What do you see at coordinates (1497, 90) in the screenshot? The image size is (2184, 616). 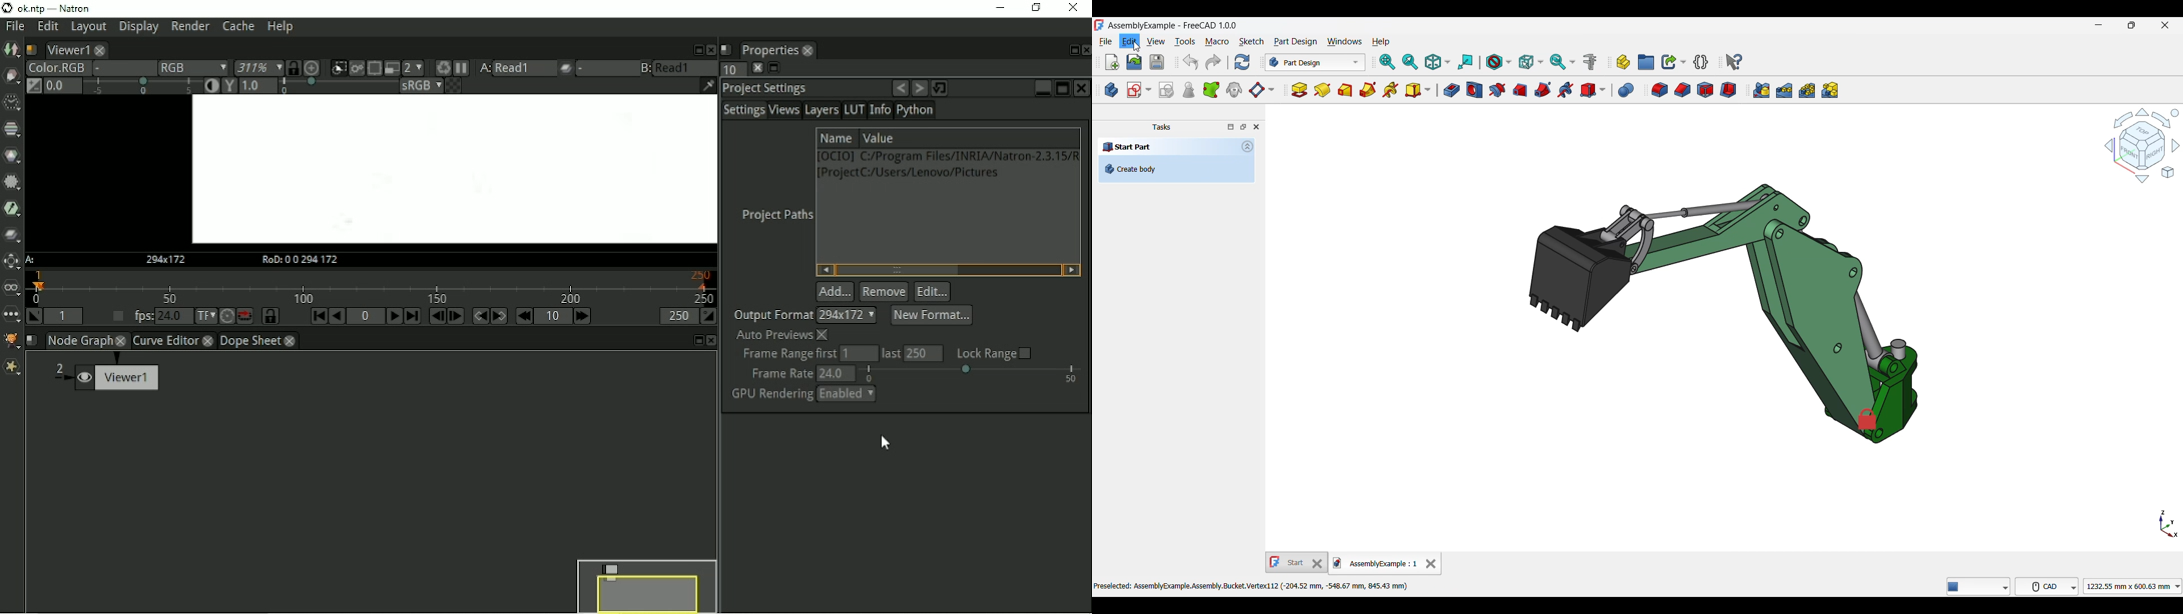 I see `Groove` at bounding box center [1497, 90].